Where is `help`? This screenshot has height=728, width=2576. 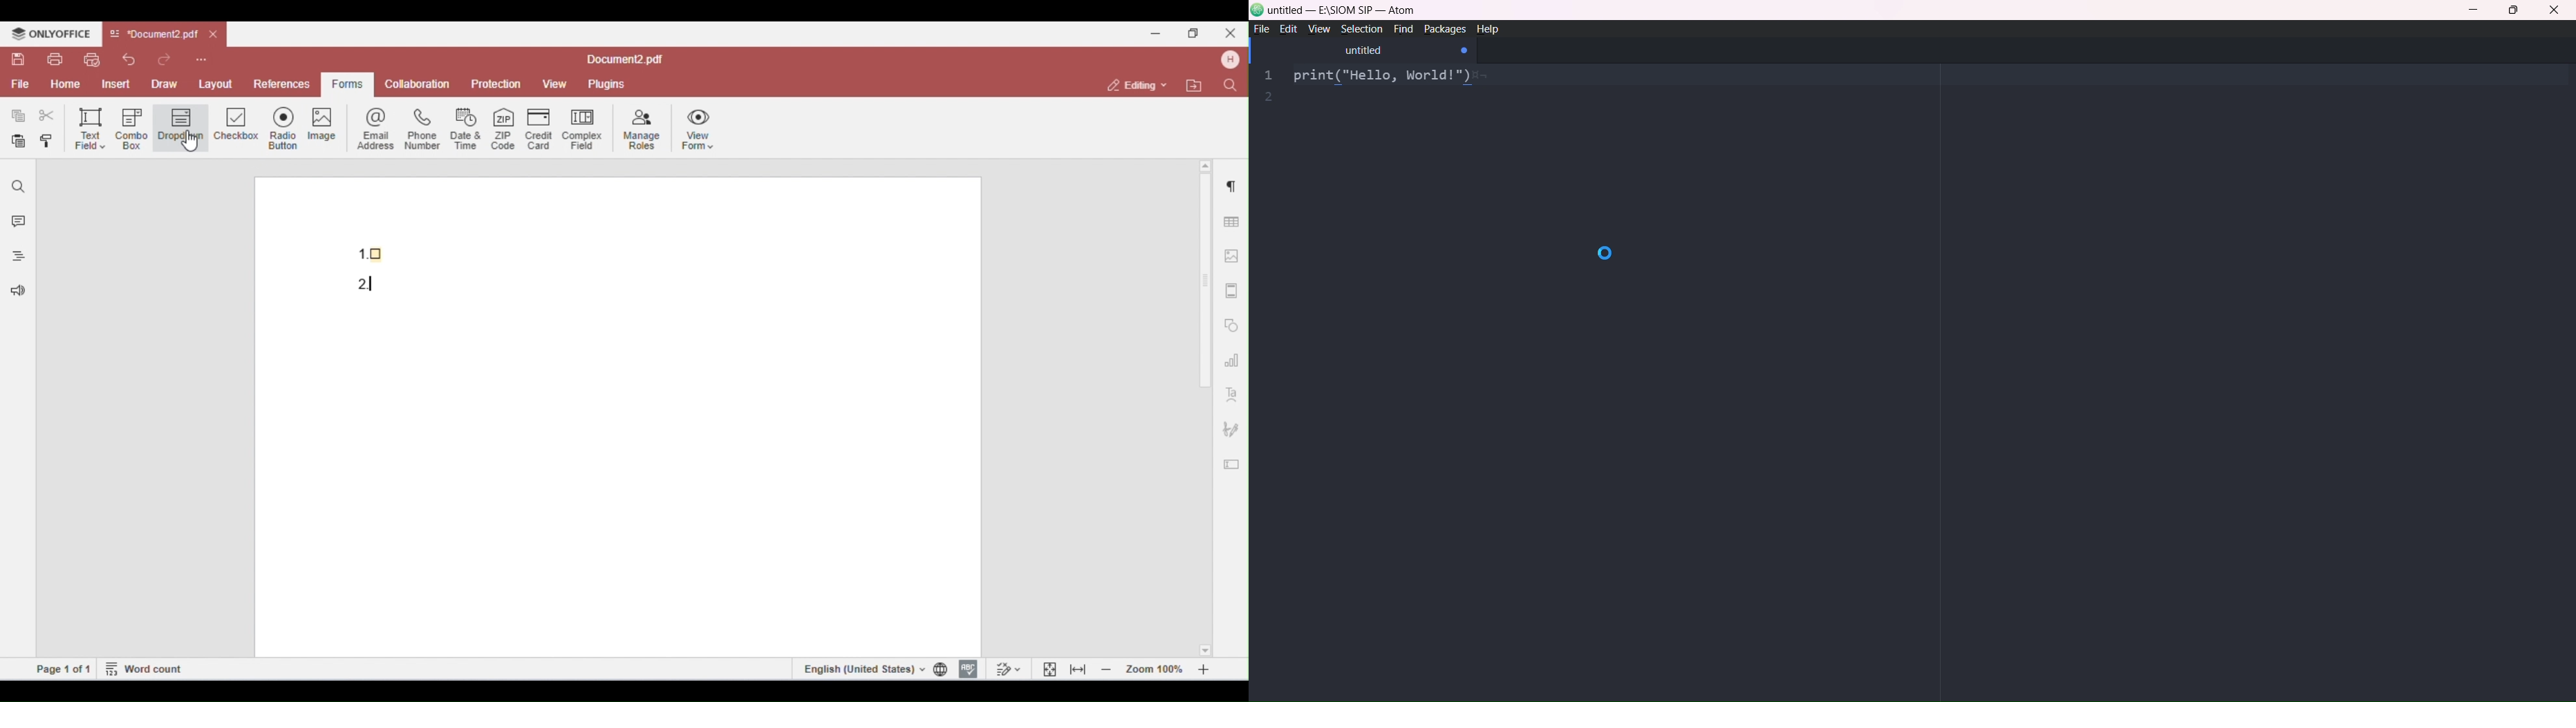 help is located at coordinates (1486, 28).